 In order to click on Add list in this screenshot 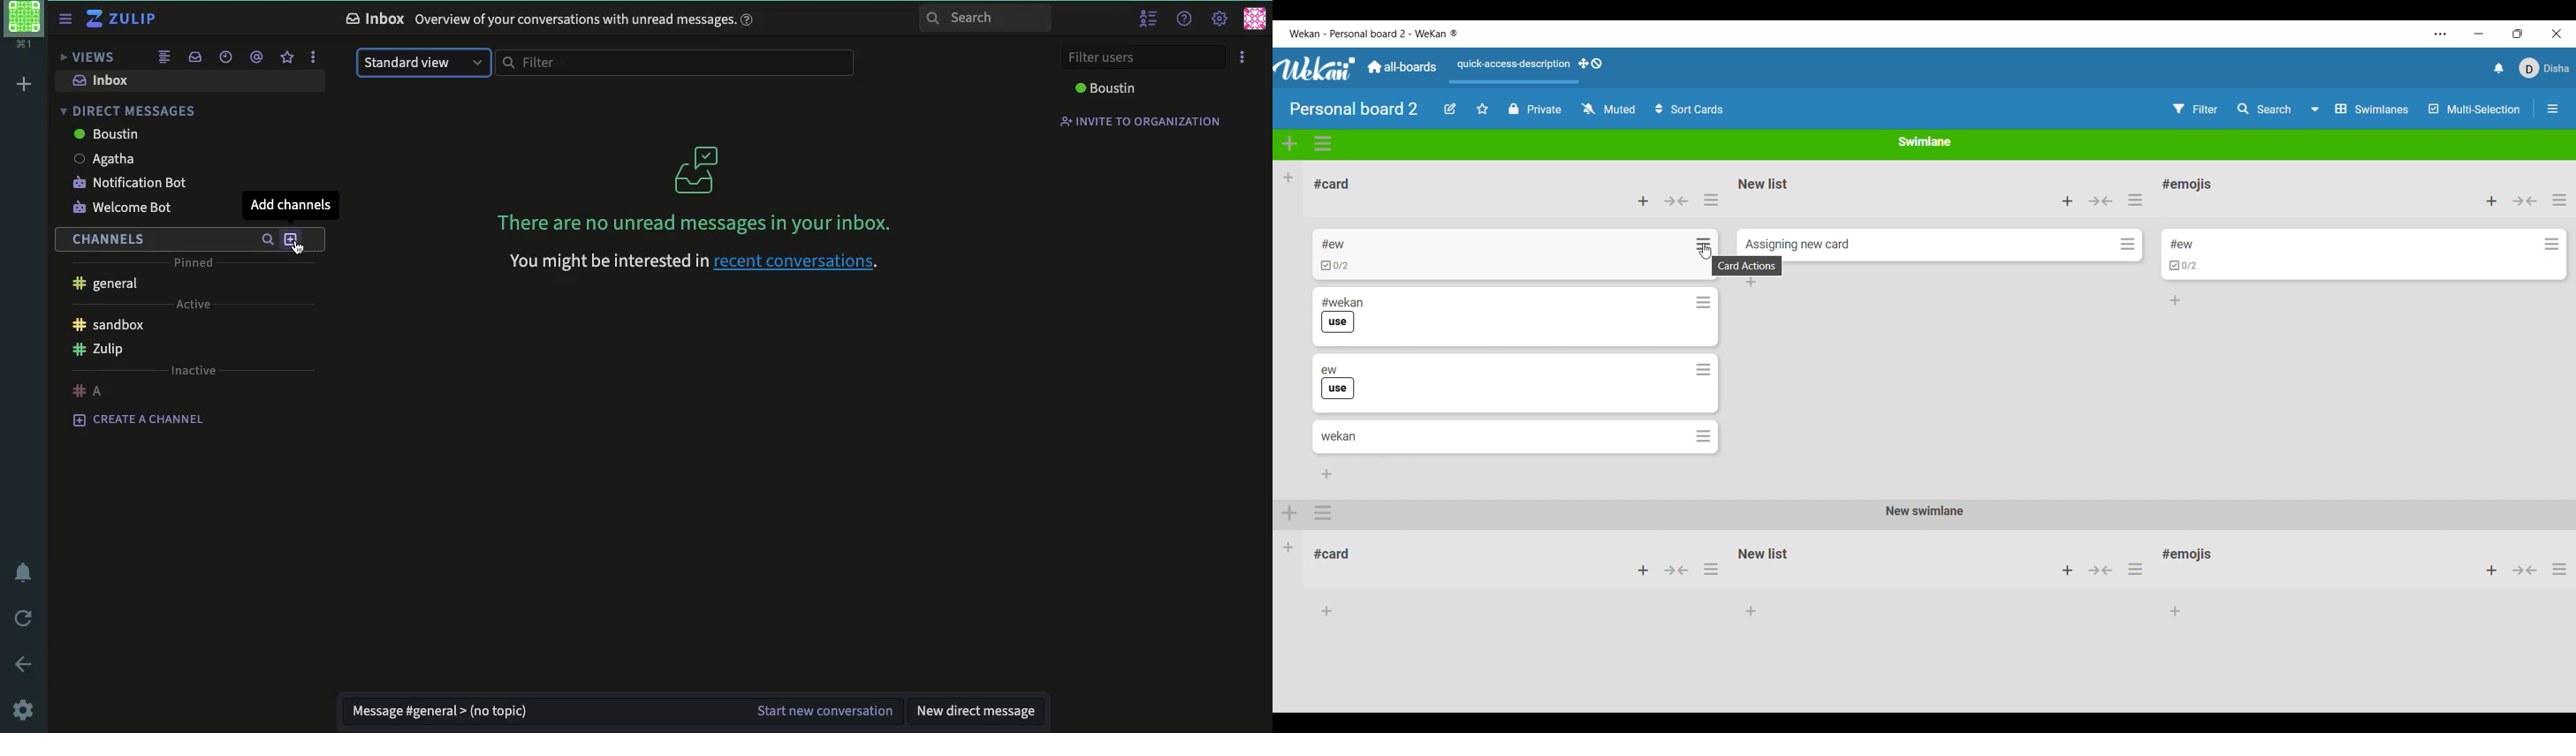, I will do `click(1288, 177)`.